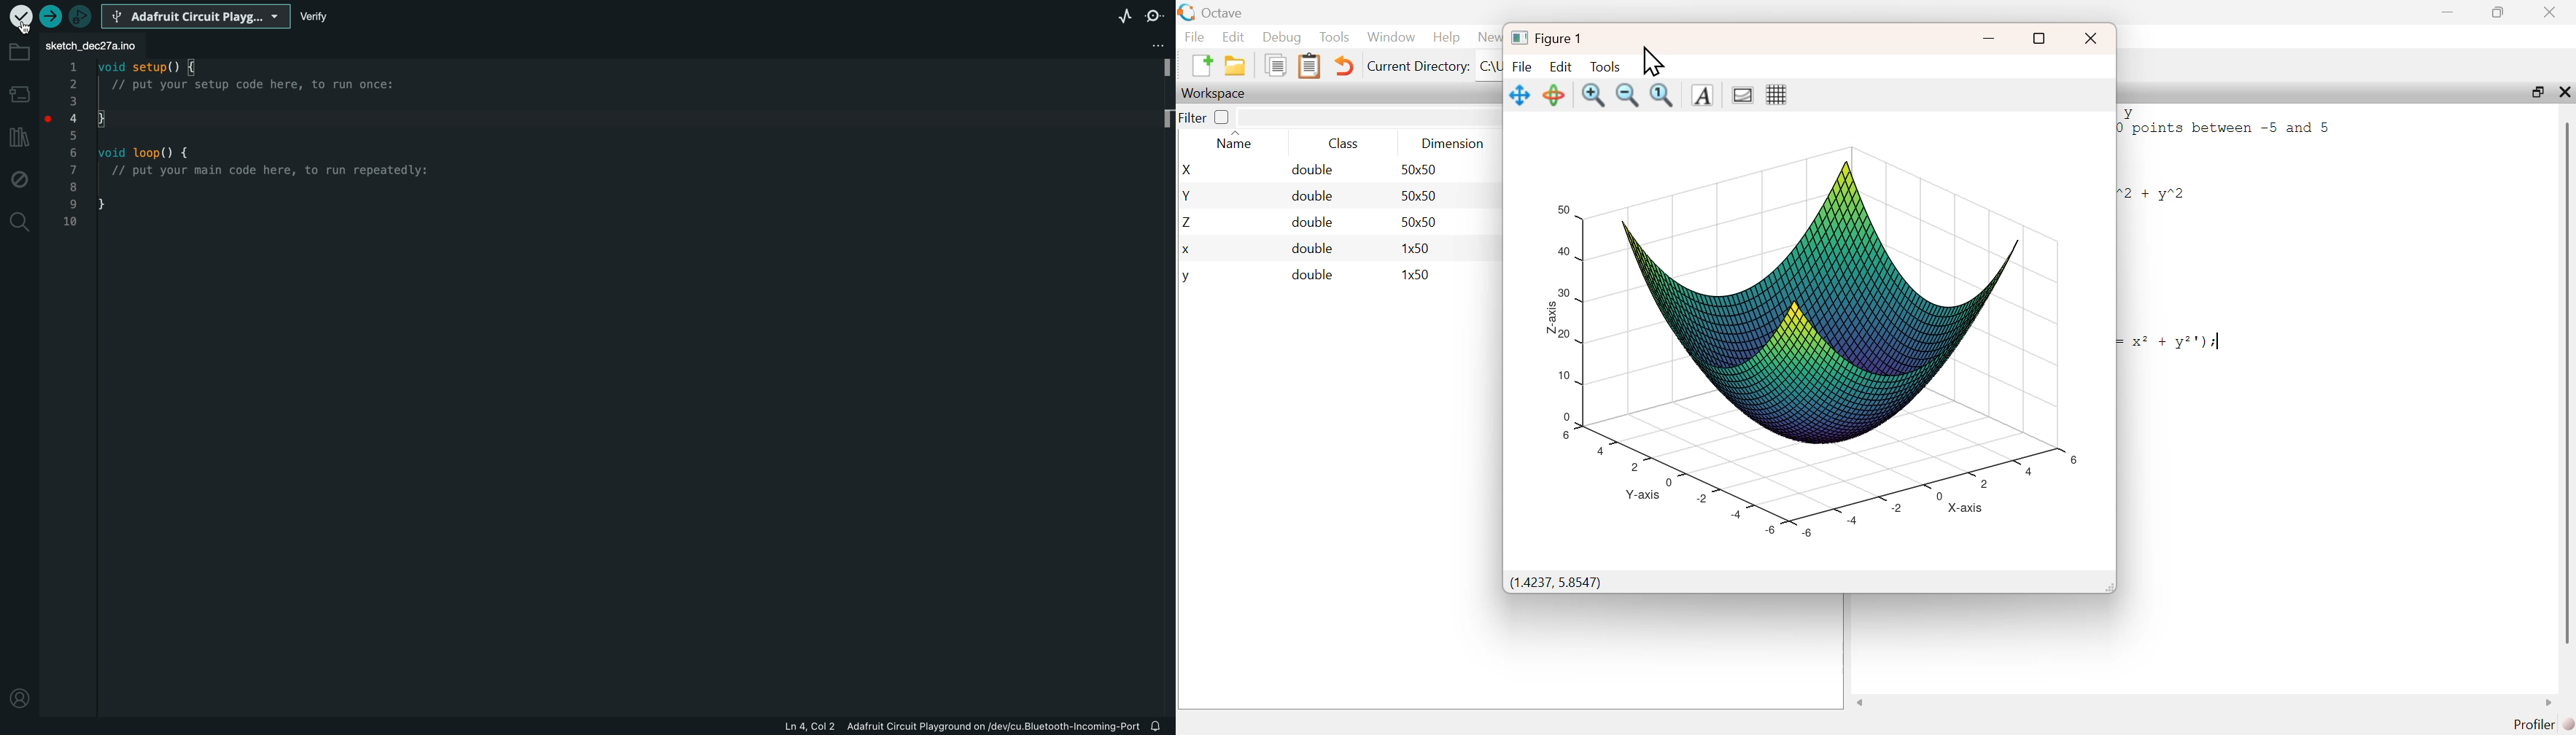 Image resolution: width=2576 pixels, height=756 pixels. I want to click on Clipboard, so click(1308, 67).